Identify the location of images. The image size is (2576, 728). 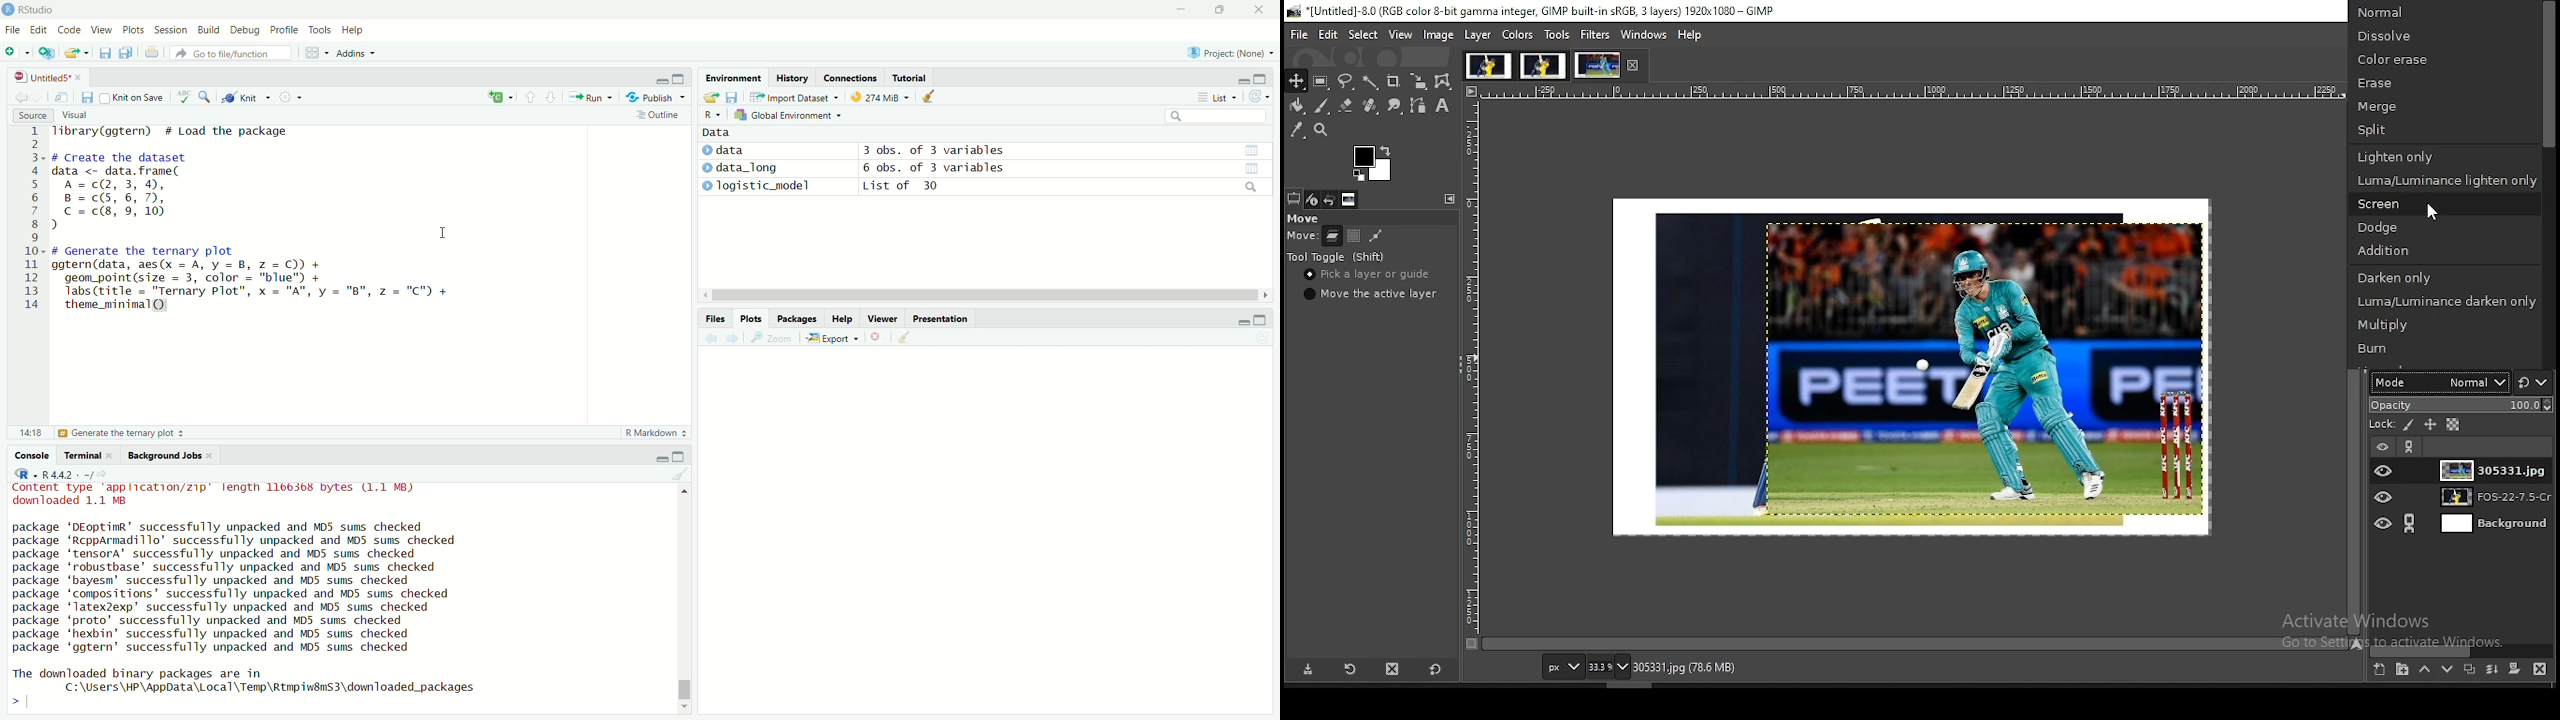
(1349, 200).